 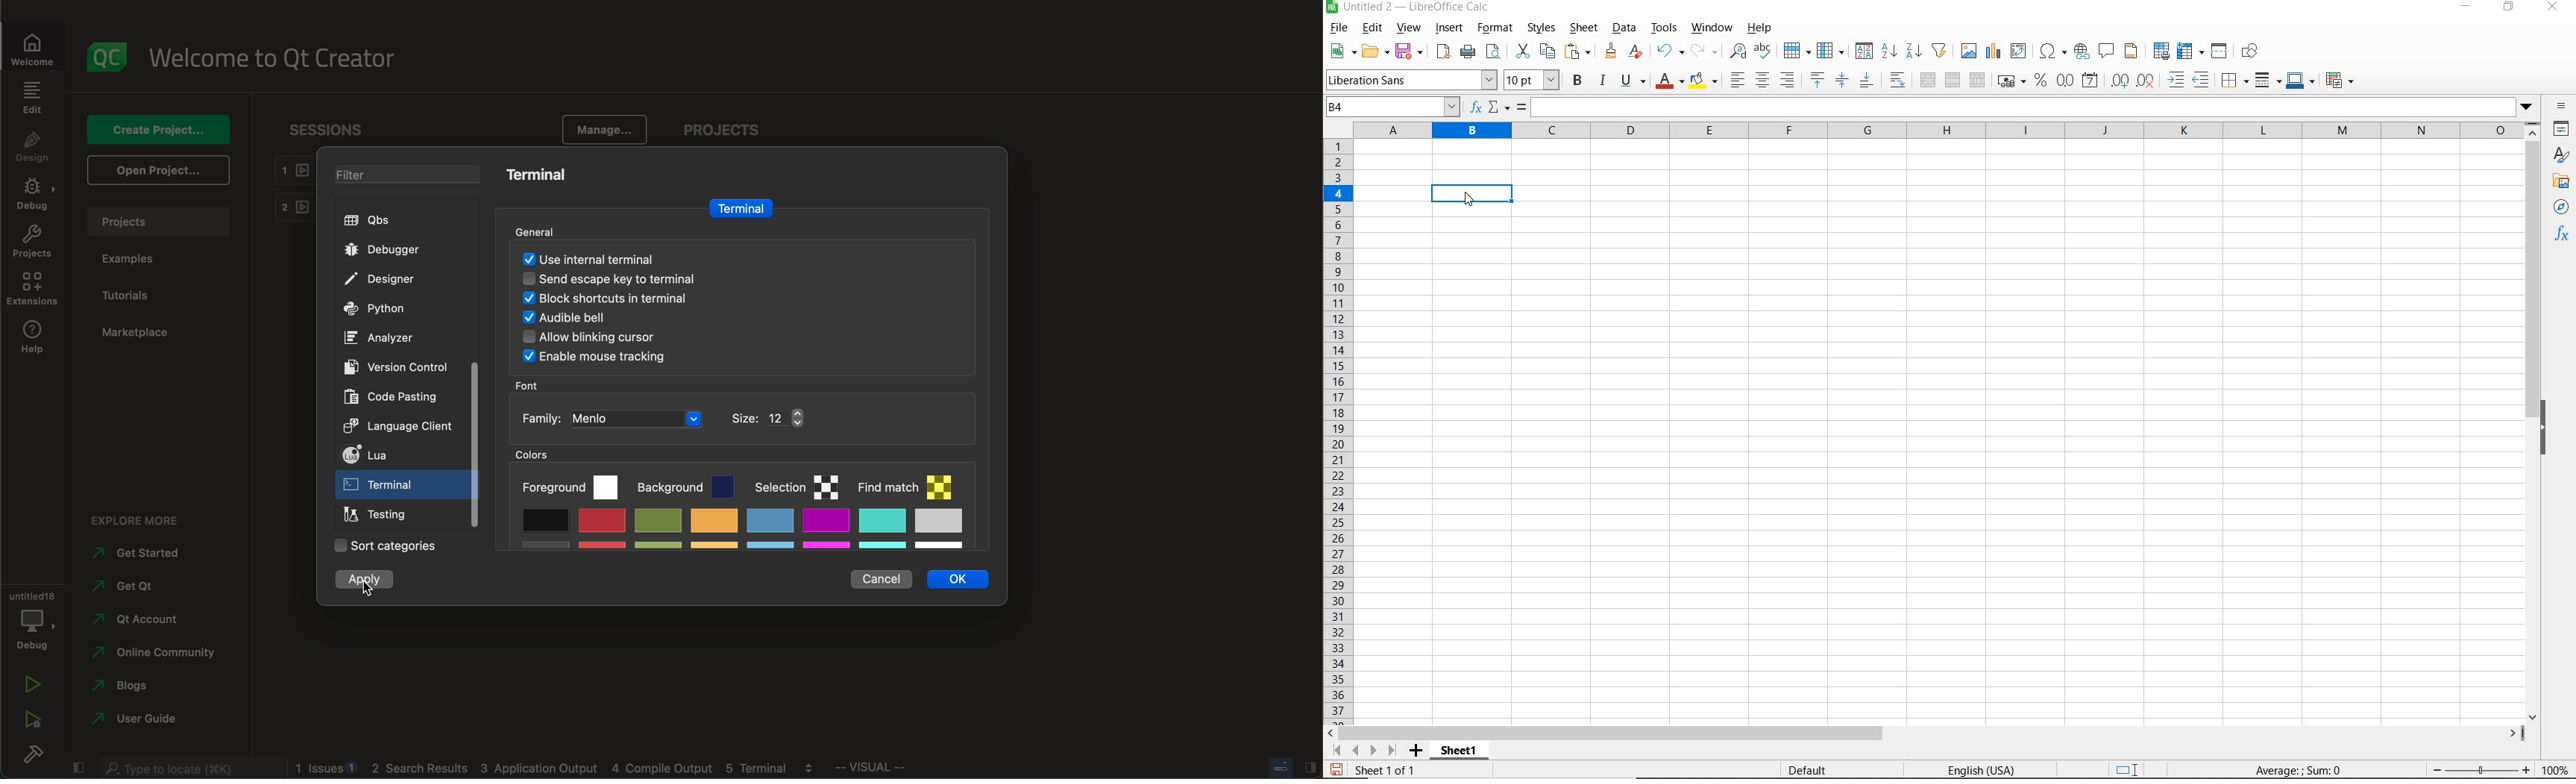 I want to click on insert, so click(x=1449, y=28).